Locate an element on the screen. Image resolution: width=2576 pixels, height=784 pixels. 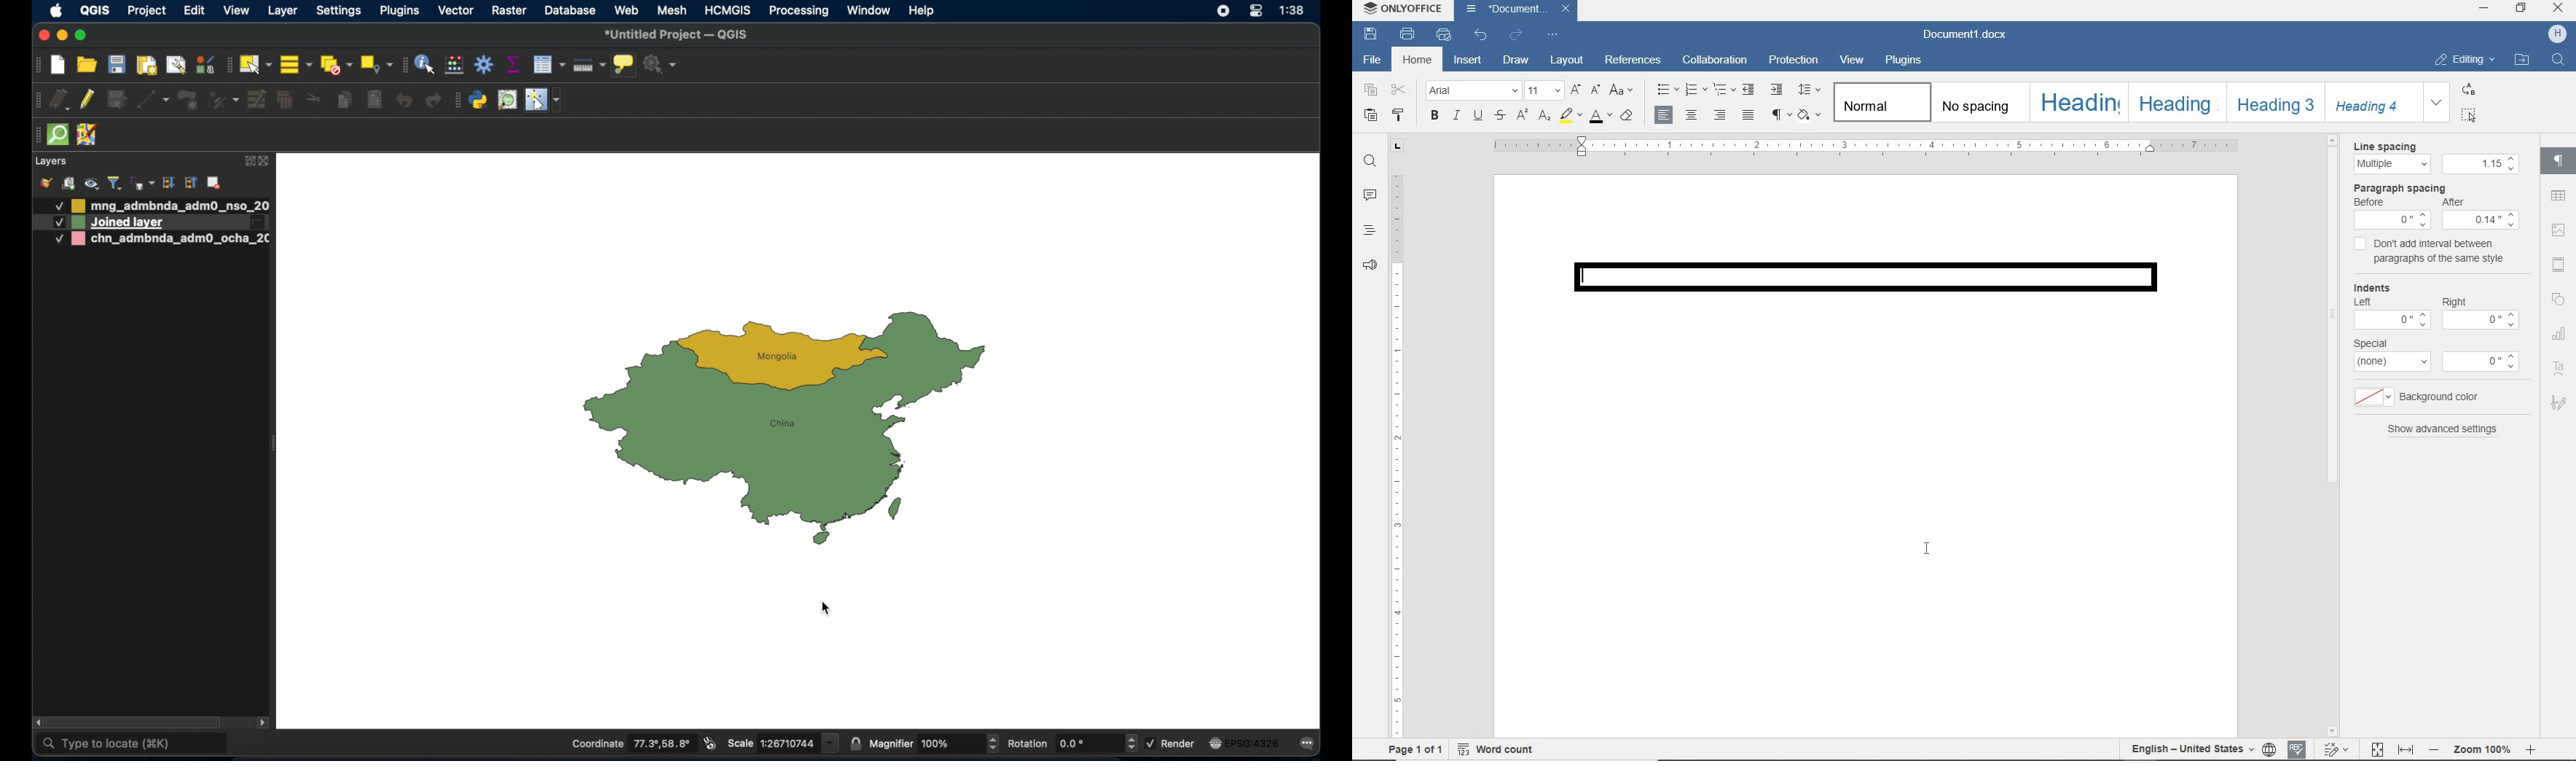
open project is located at coordinates (85, 65).